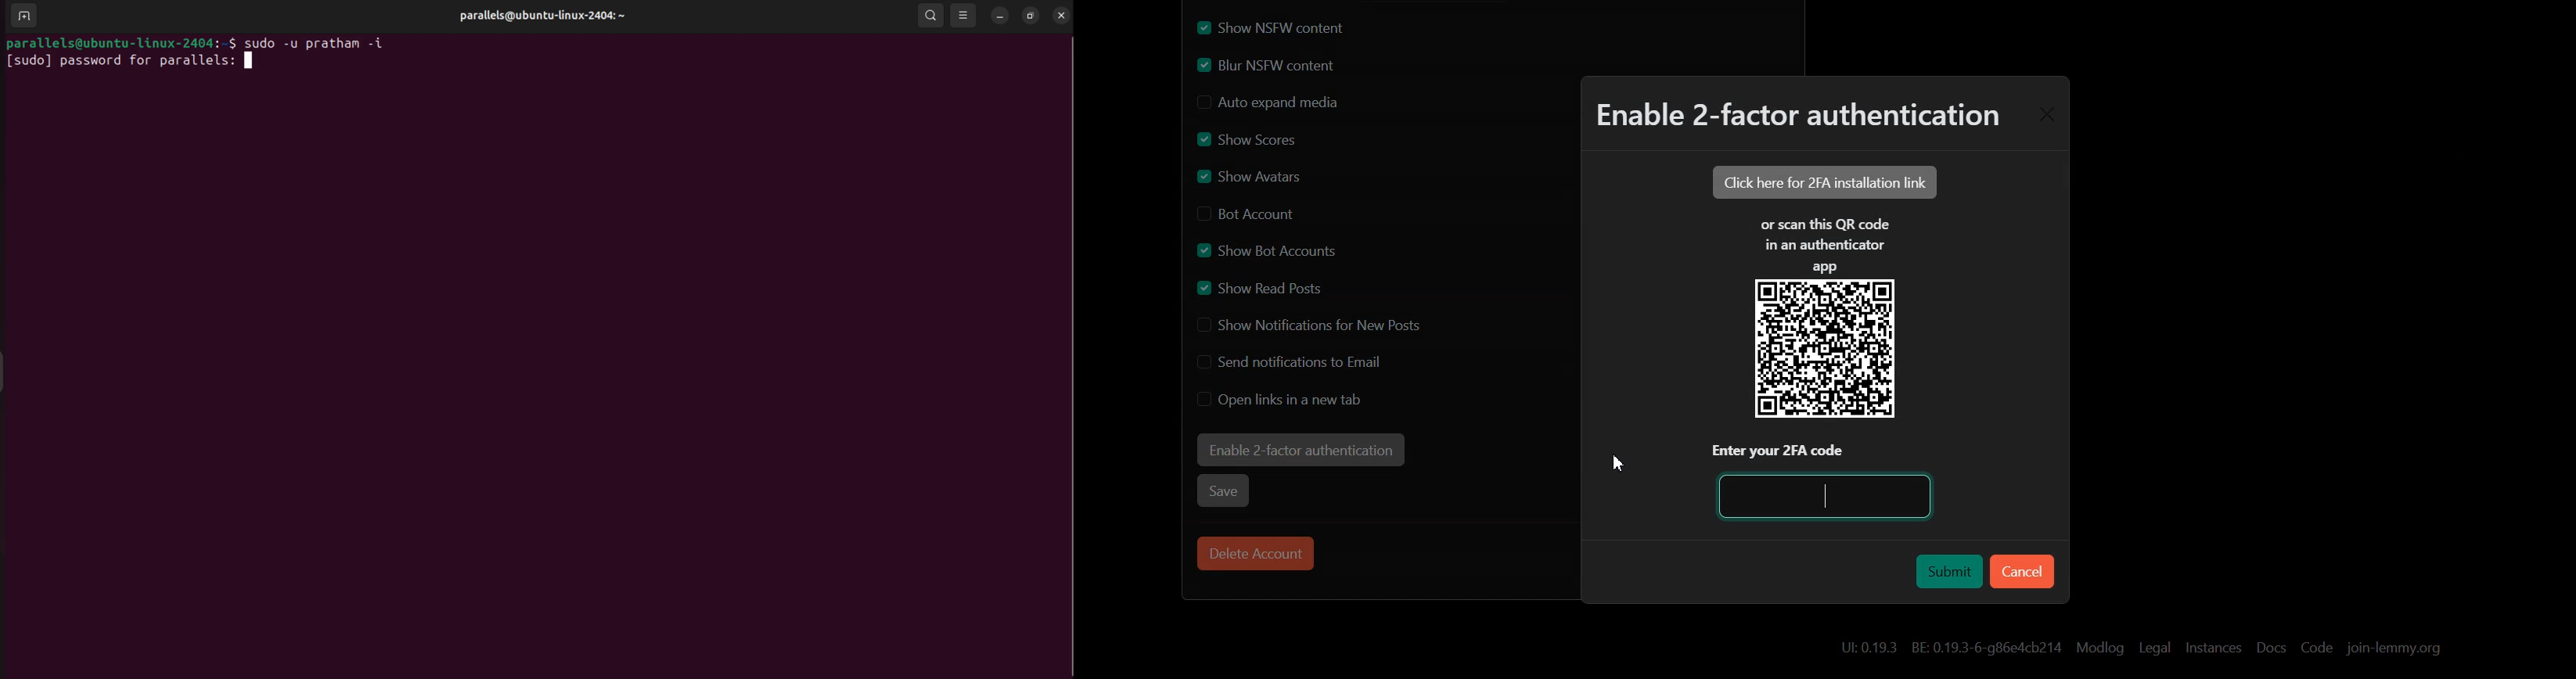 The image size is (2576, 700). I want to click on Cursor, so click(1618, 463).